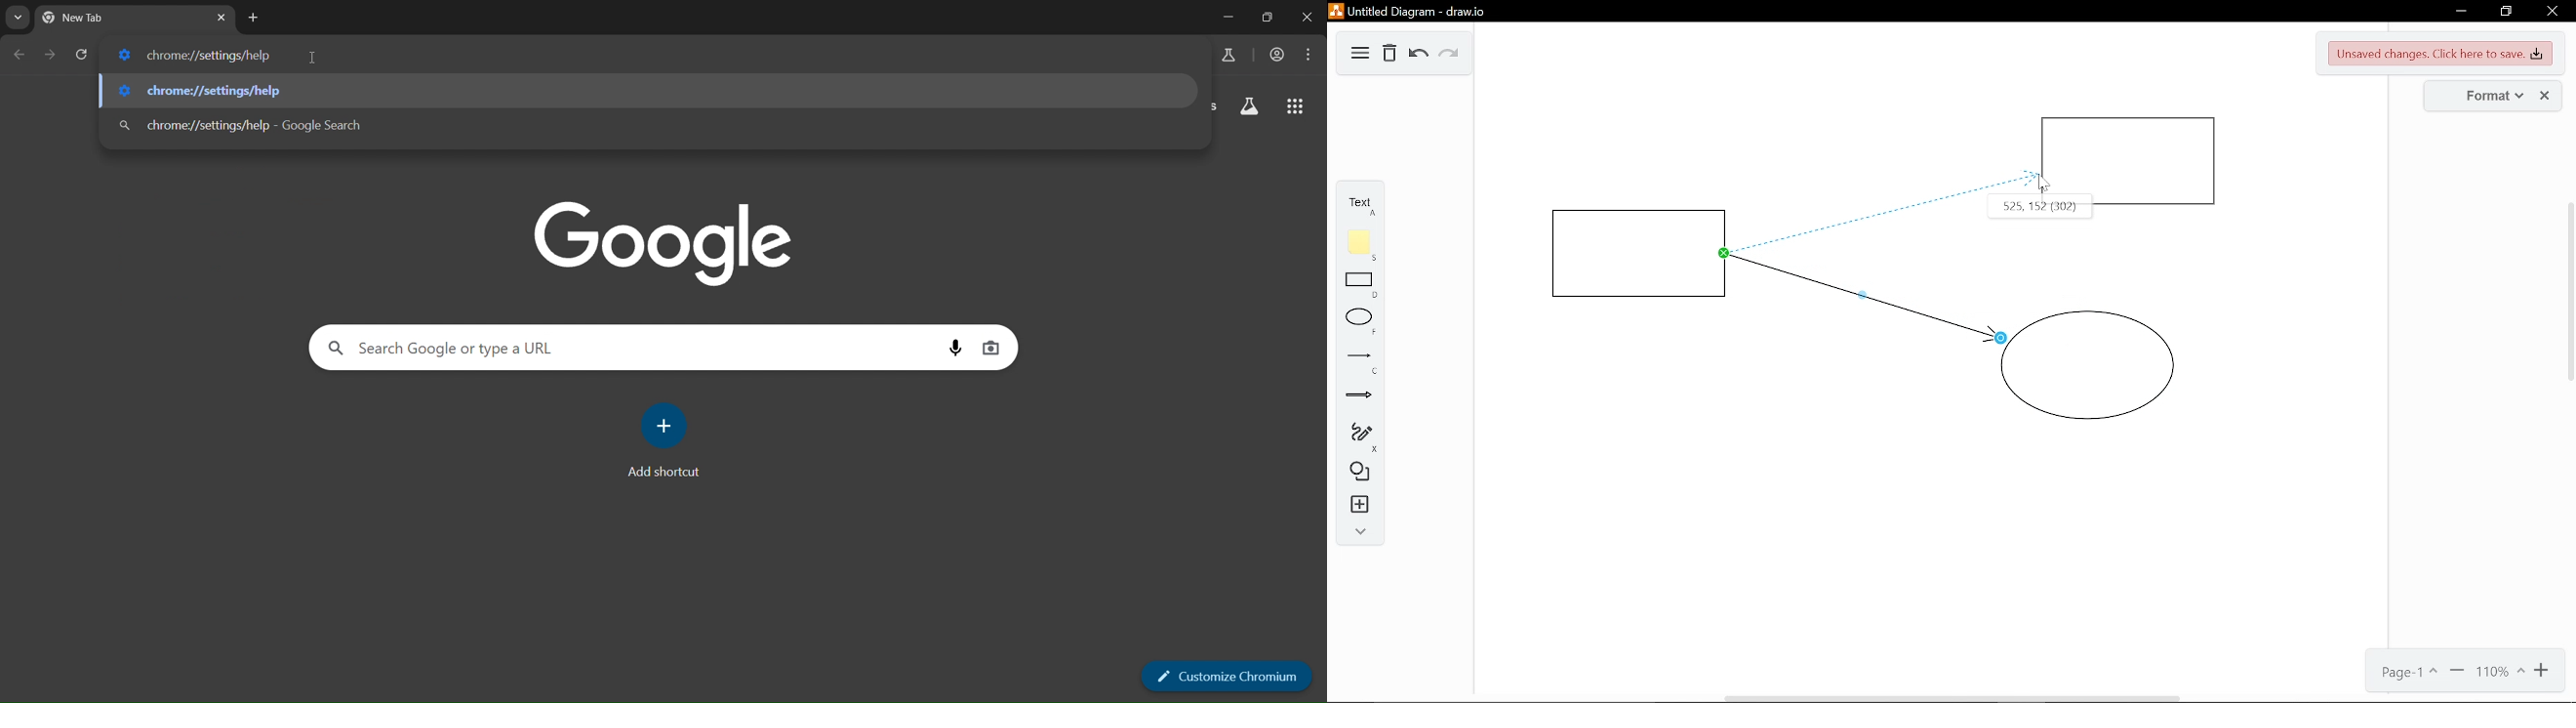 This screenshot has height=728, width=2576. I want to click on circle, so click(2088, 365).